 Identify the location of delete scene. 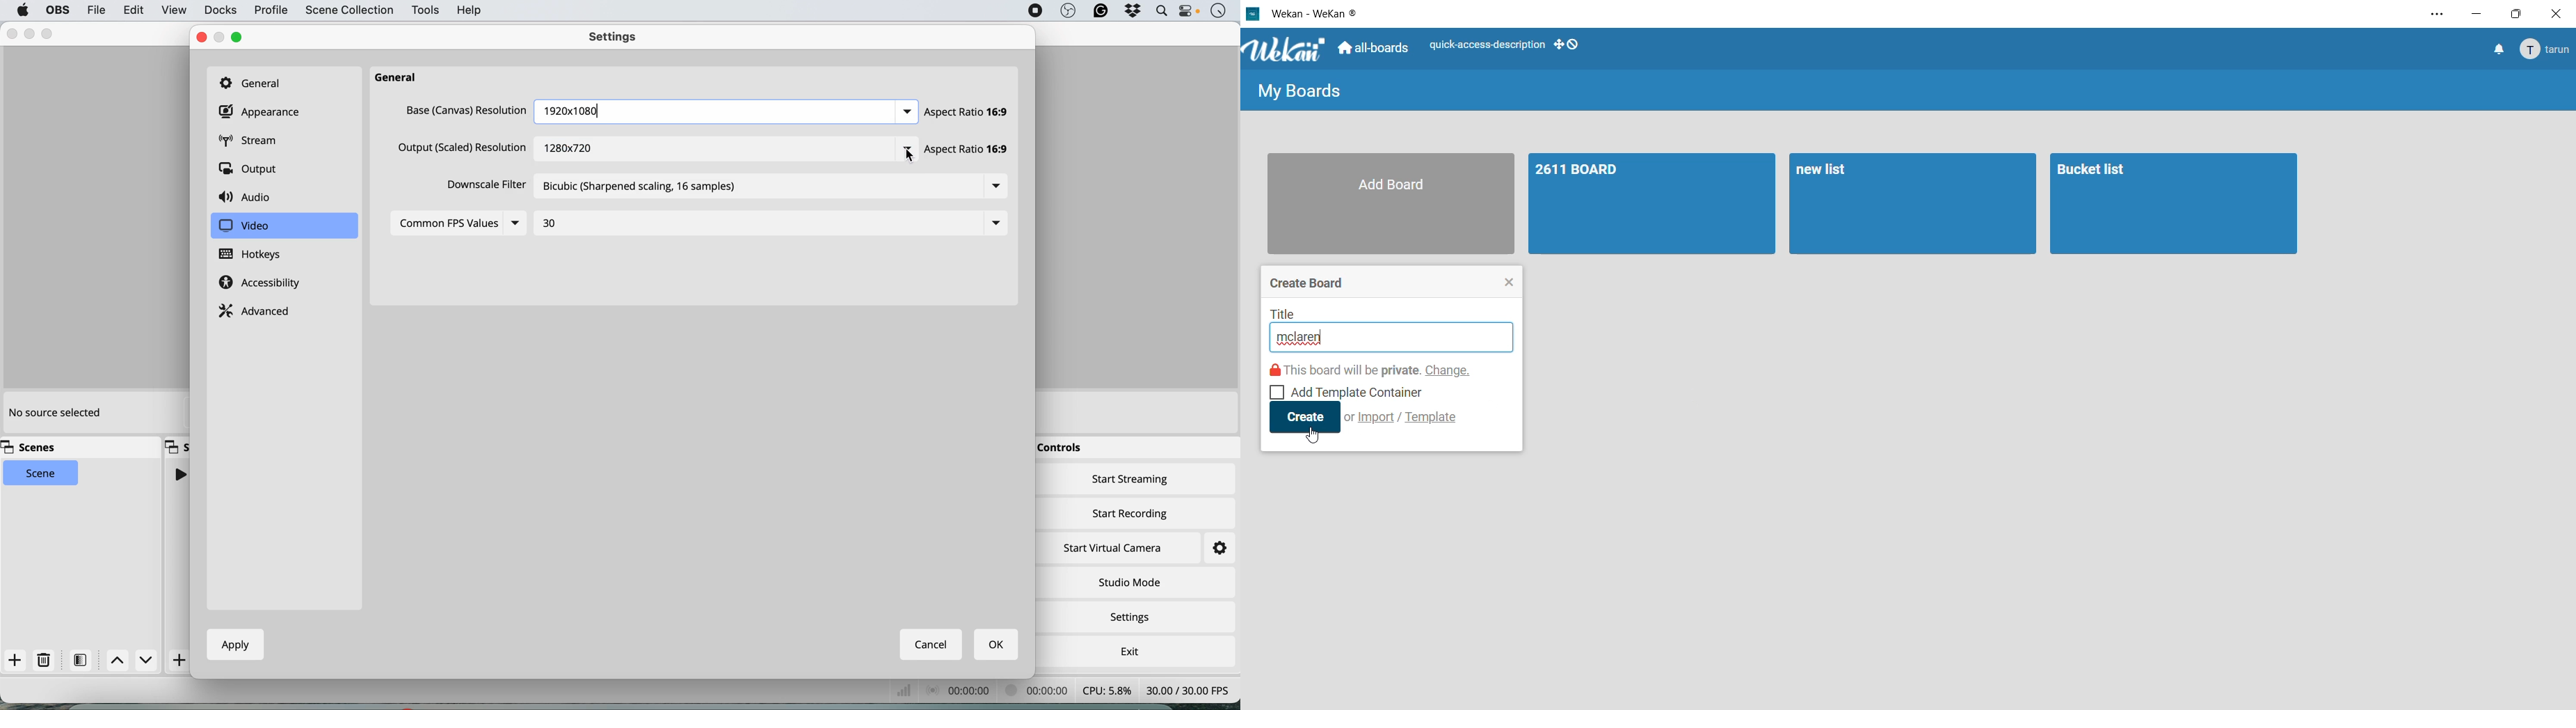
(44, 660).